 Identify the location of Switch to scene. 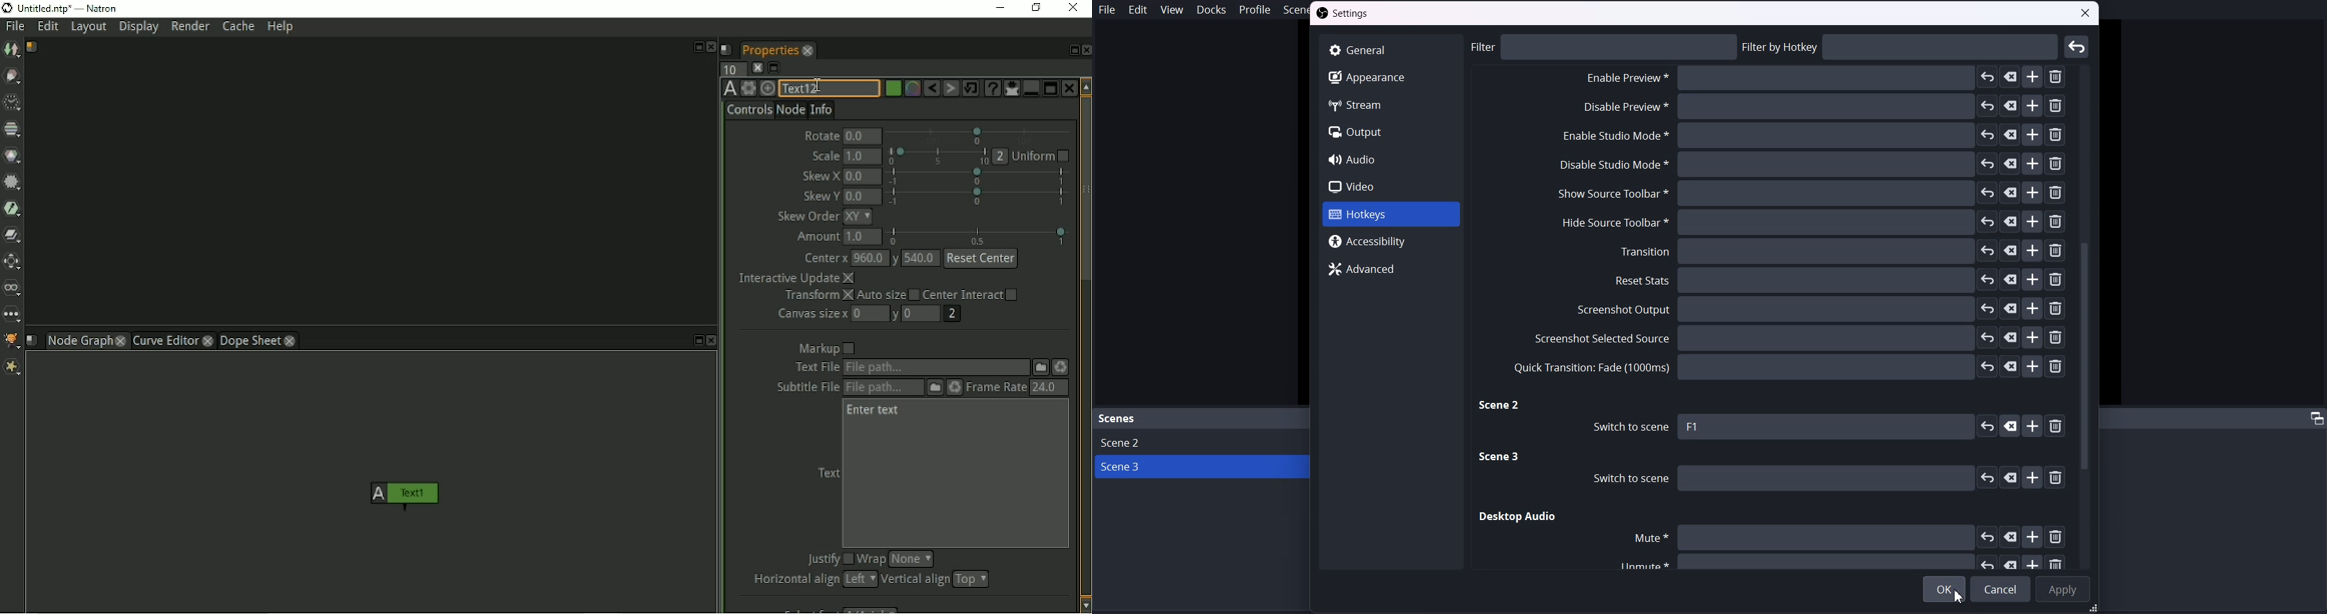
(1820, 478).